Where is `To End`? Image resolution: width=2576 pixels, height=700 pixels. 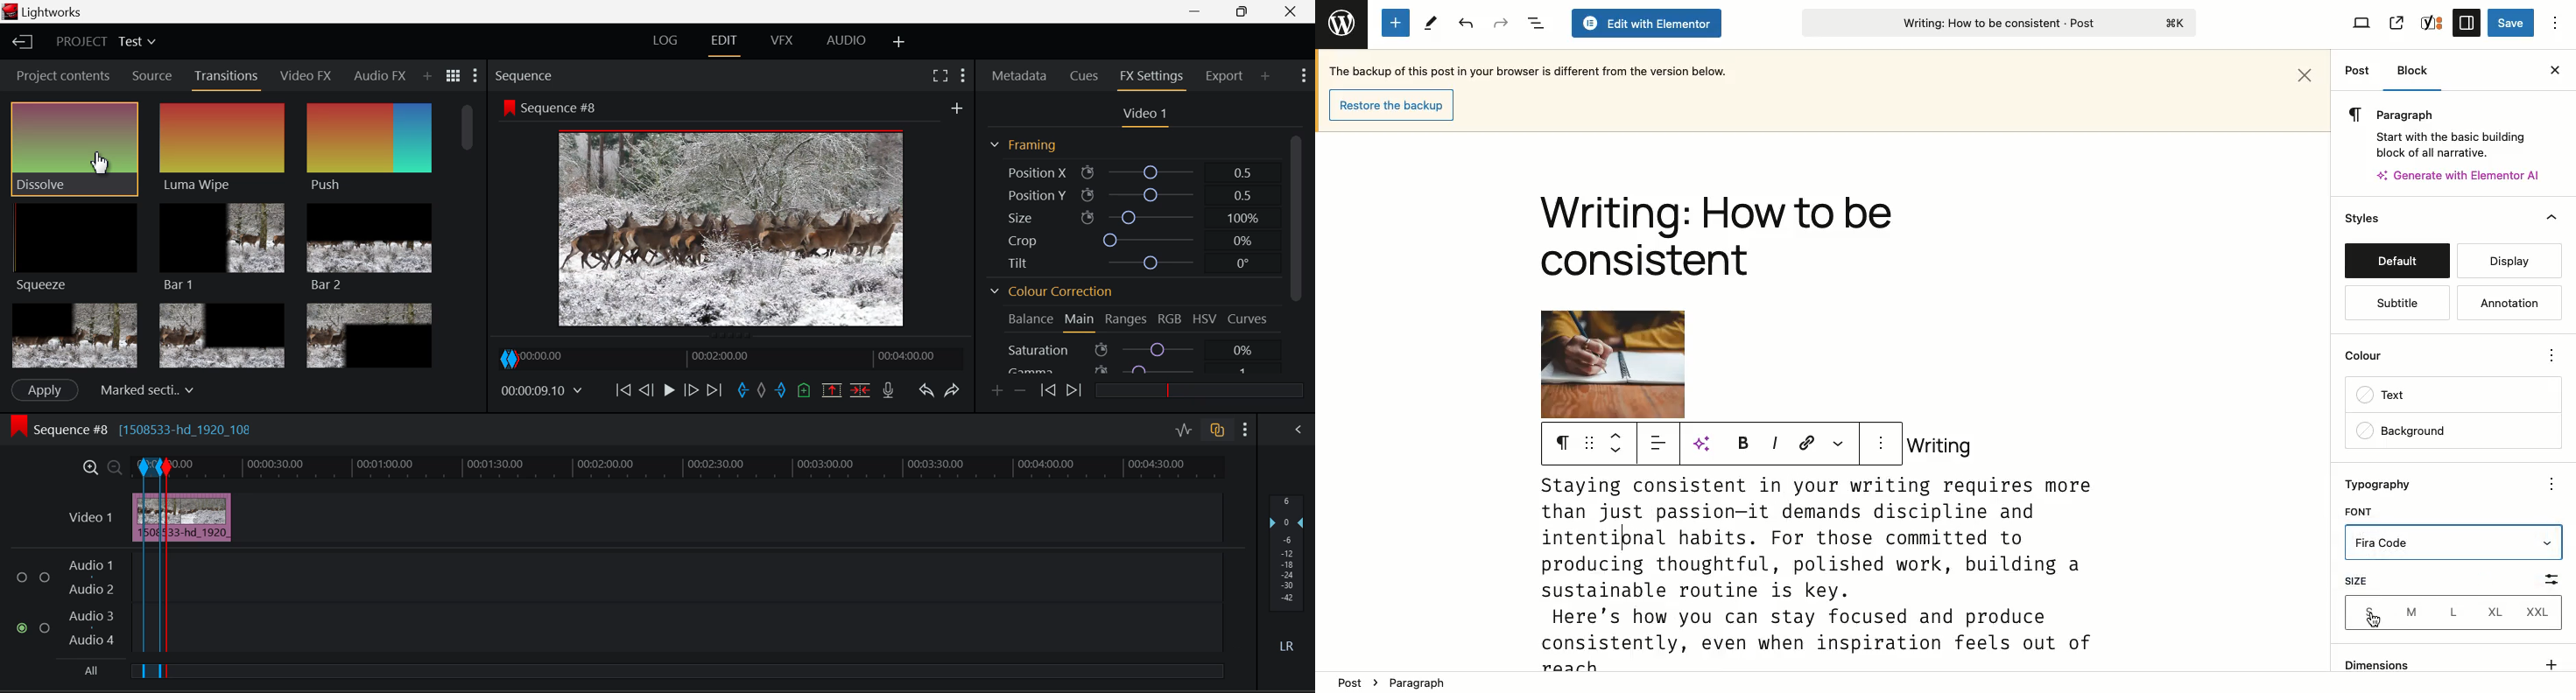
To End is located at coordinates (715, 392).